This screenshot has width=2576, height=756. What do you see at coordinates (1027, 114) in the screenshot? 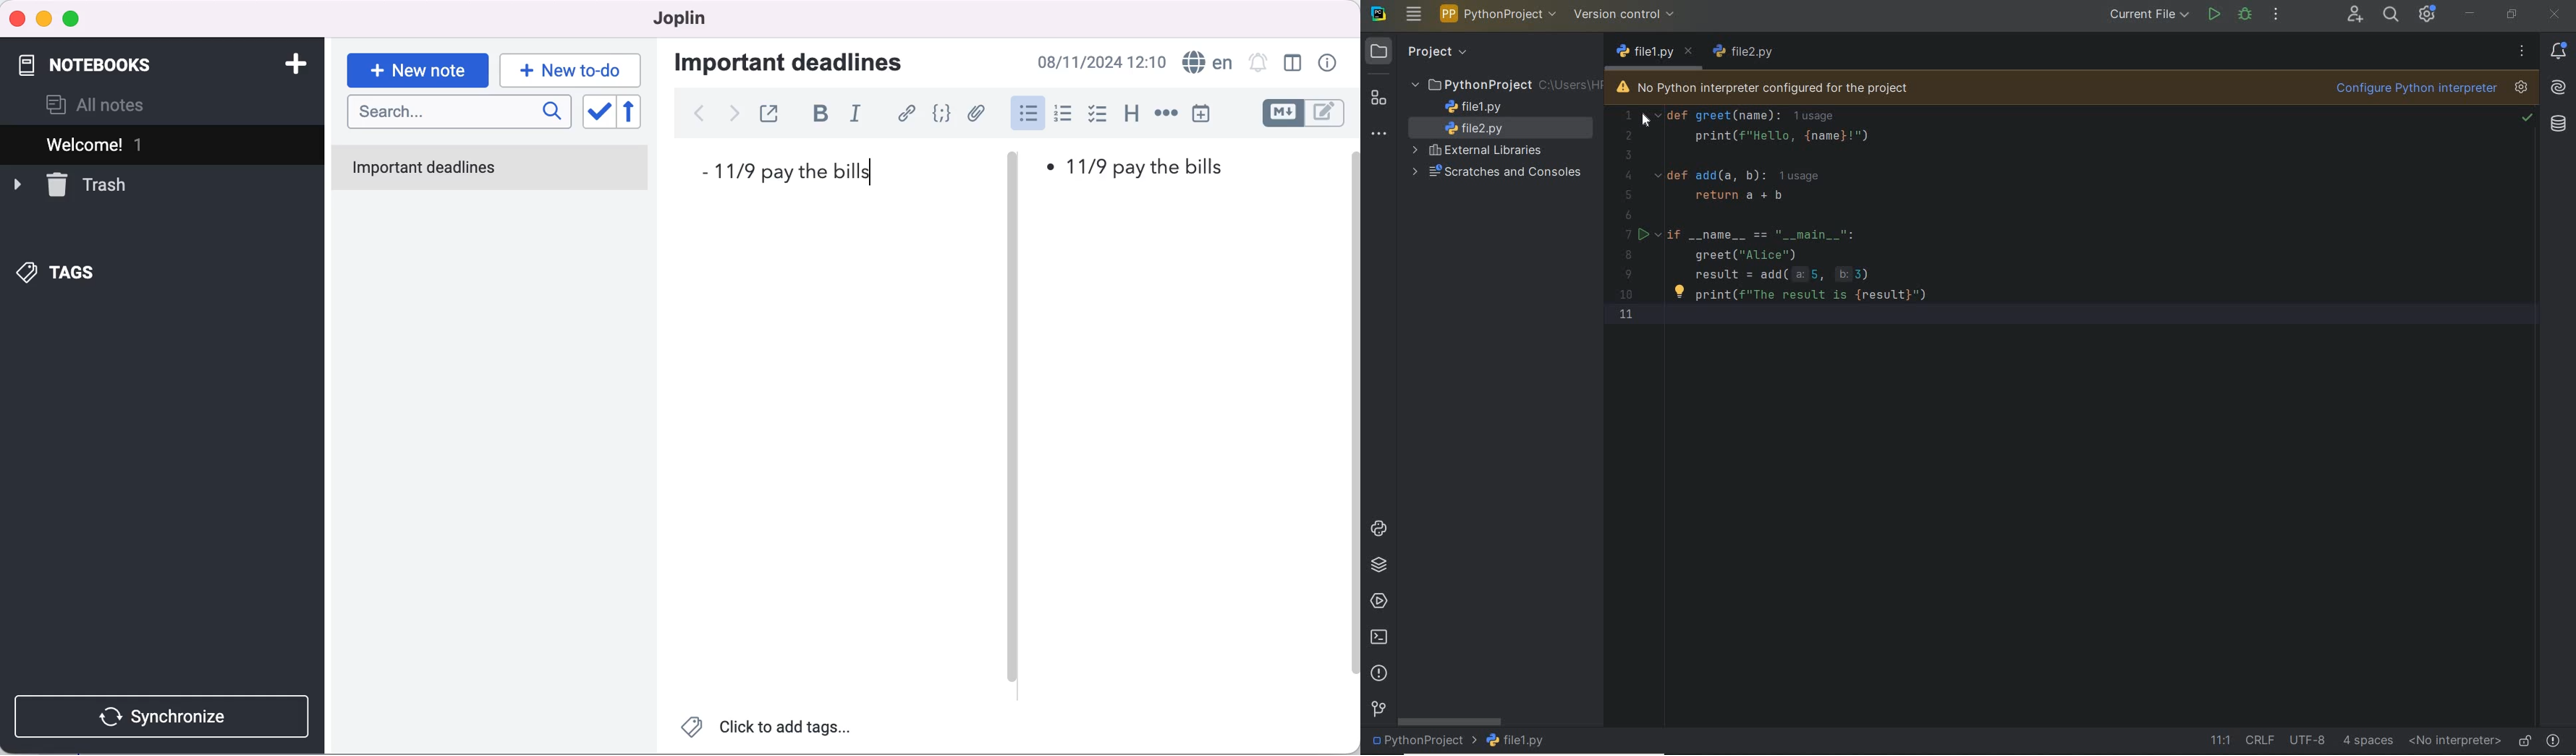
I see `cursor` at bounding box center [1027, 114].